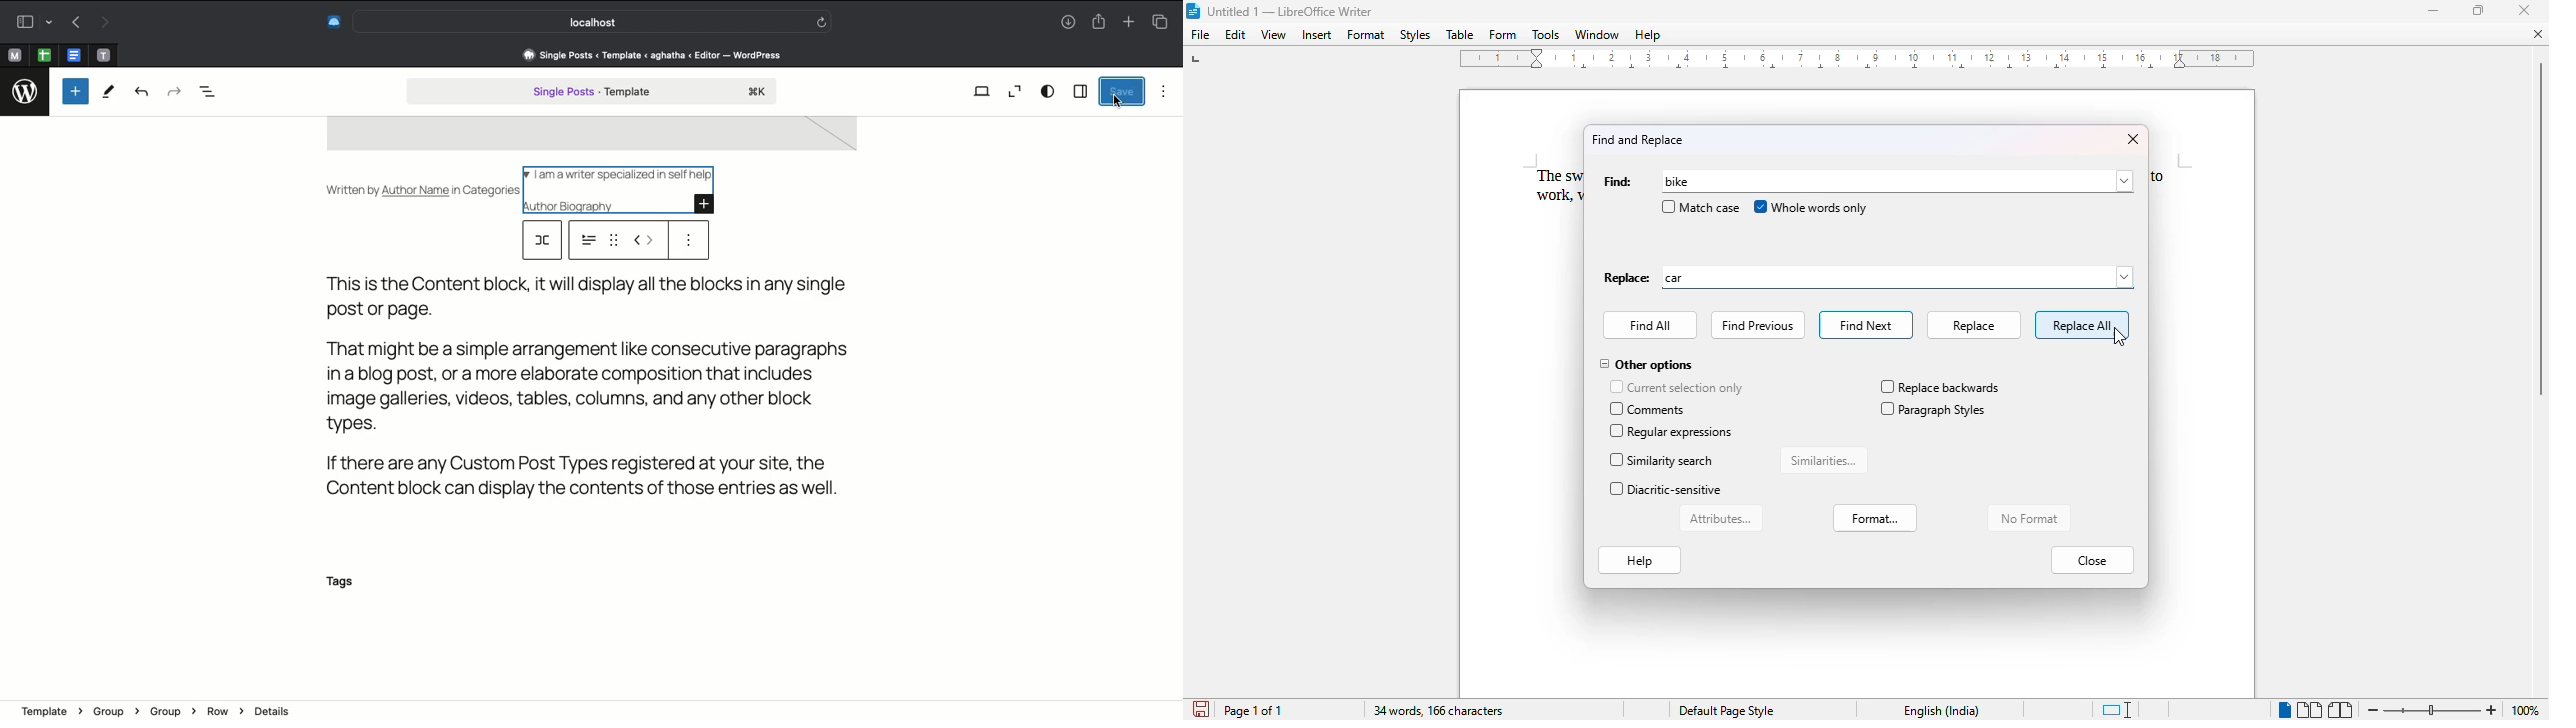  I want to click on insert, so click(1316, 35).